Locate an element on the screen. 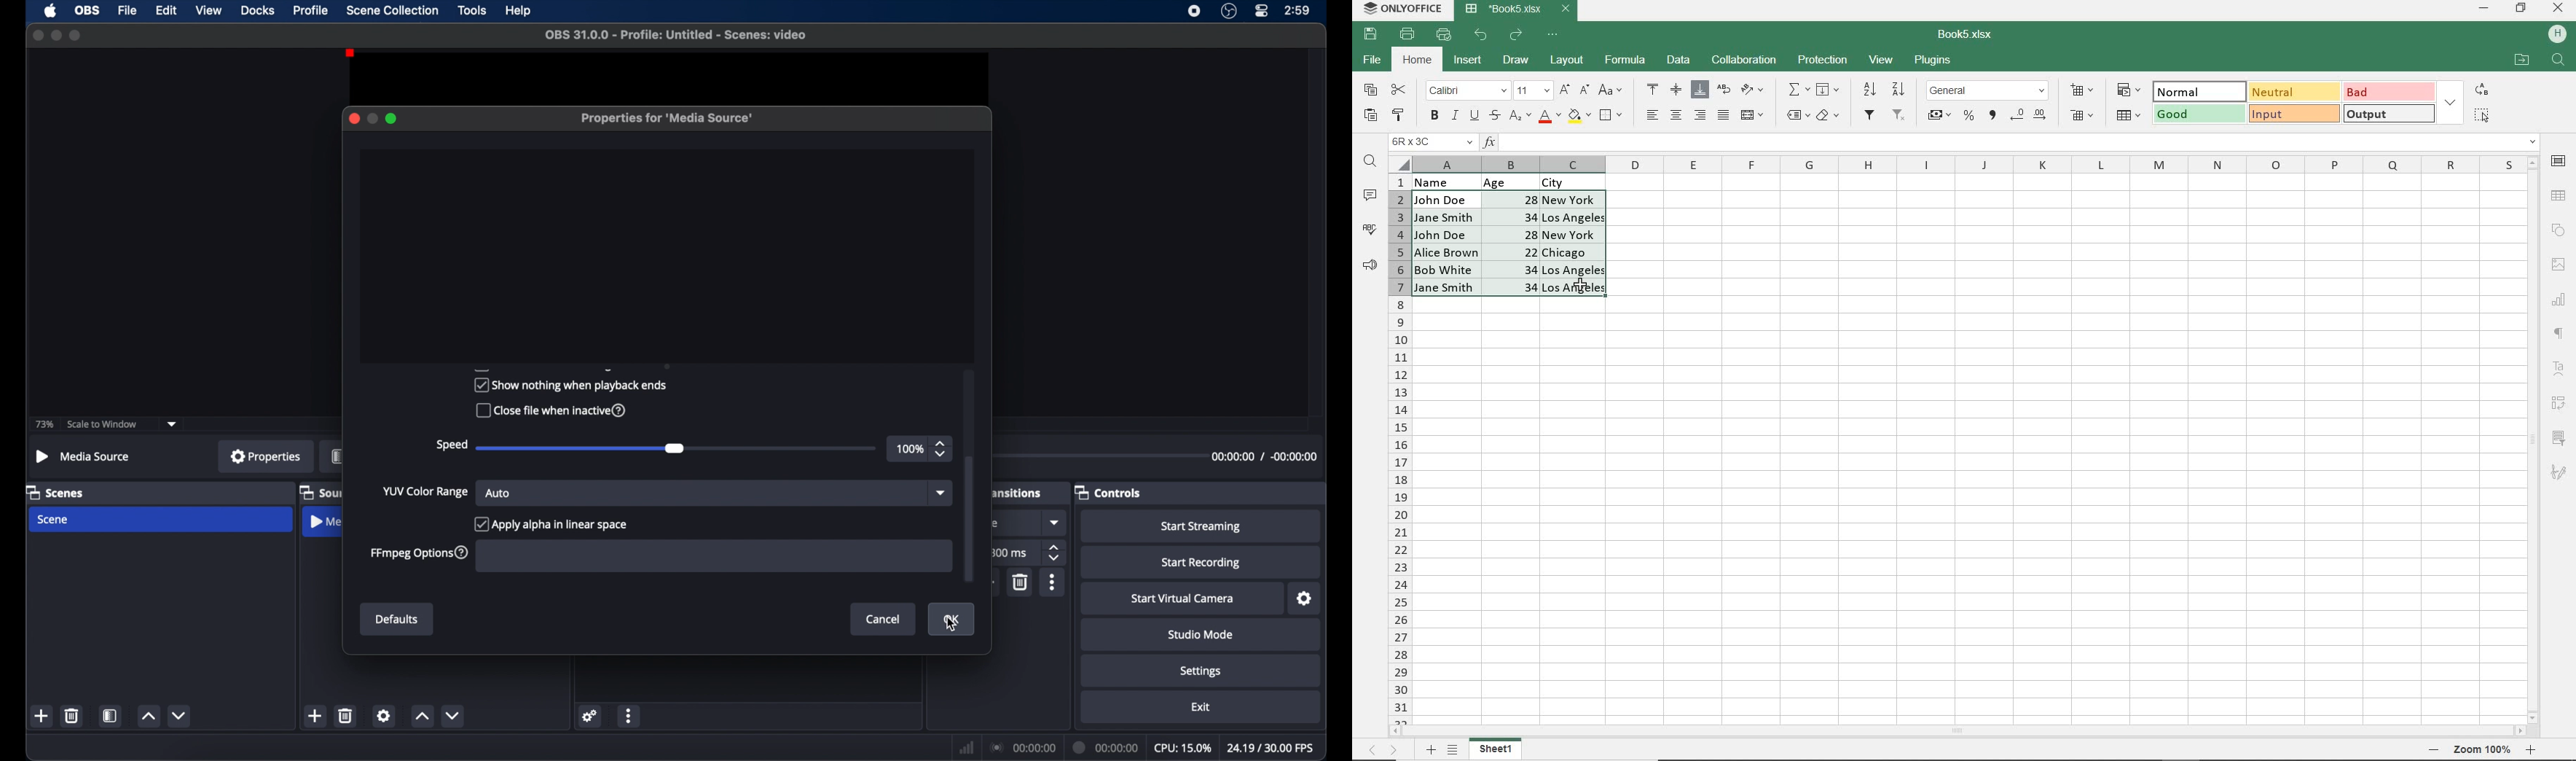 This screenshot has height=784, width=2576. dropdown is located at coordinates (1056, 522).